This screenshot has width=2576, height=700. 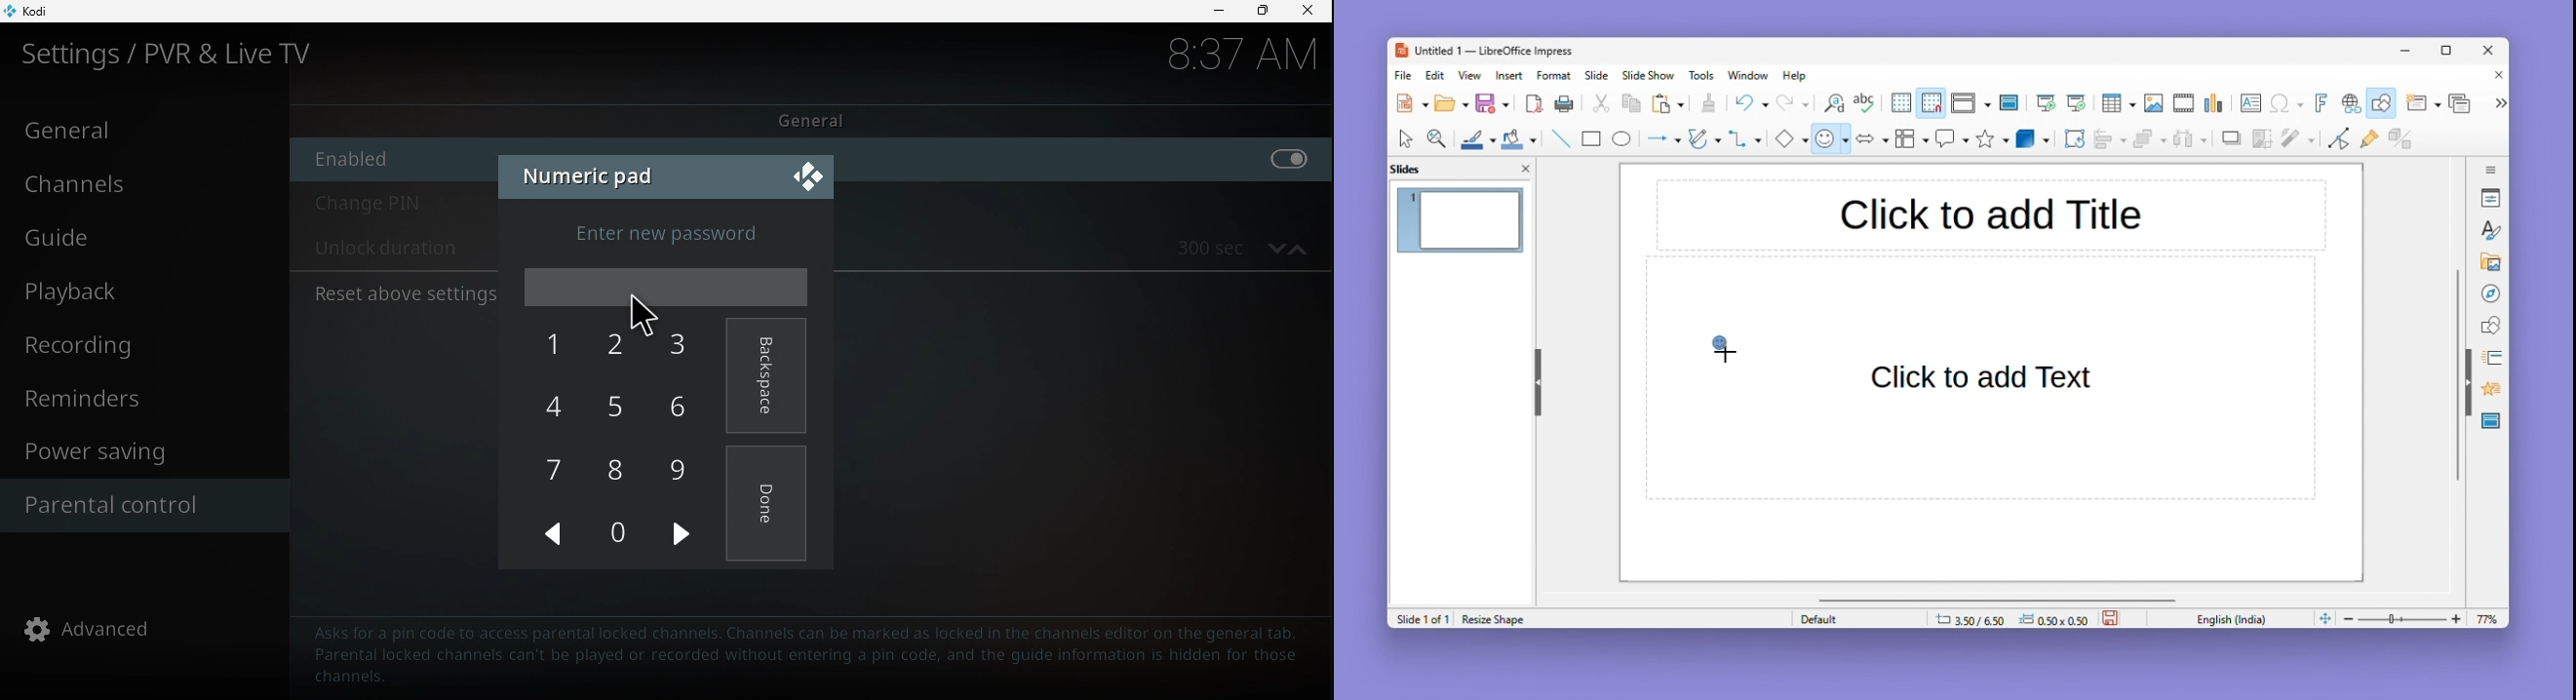 I want to click on Default, so click(x=1856, y=618).